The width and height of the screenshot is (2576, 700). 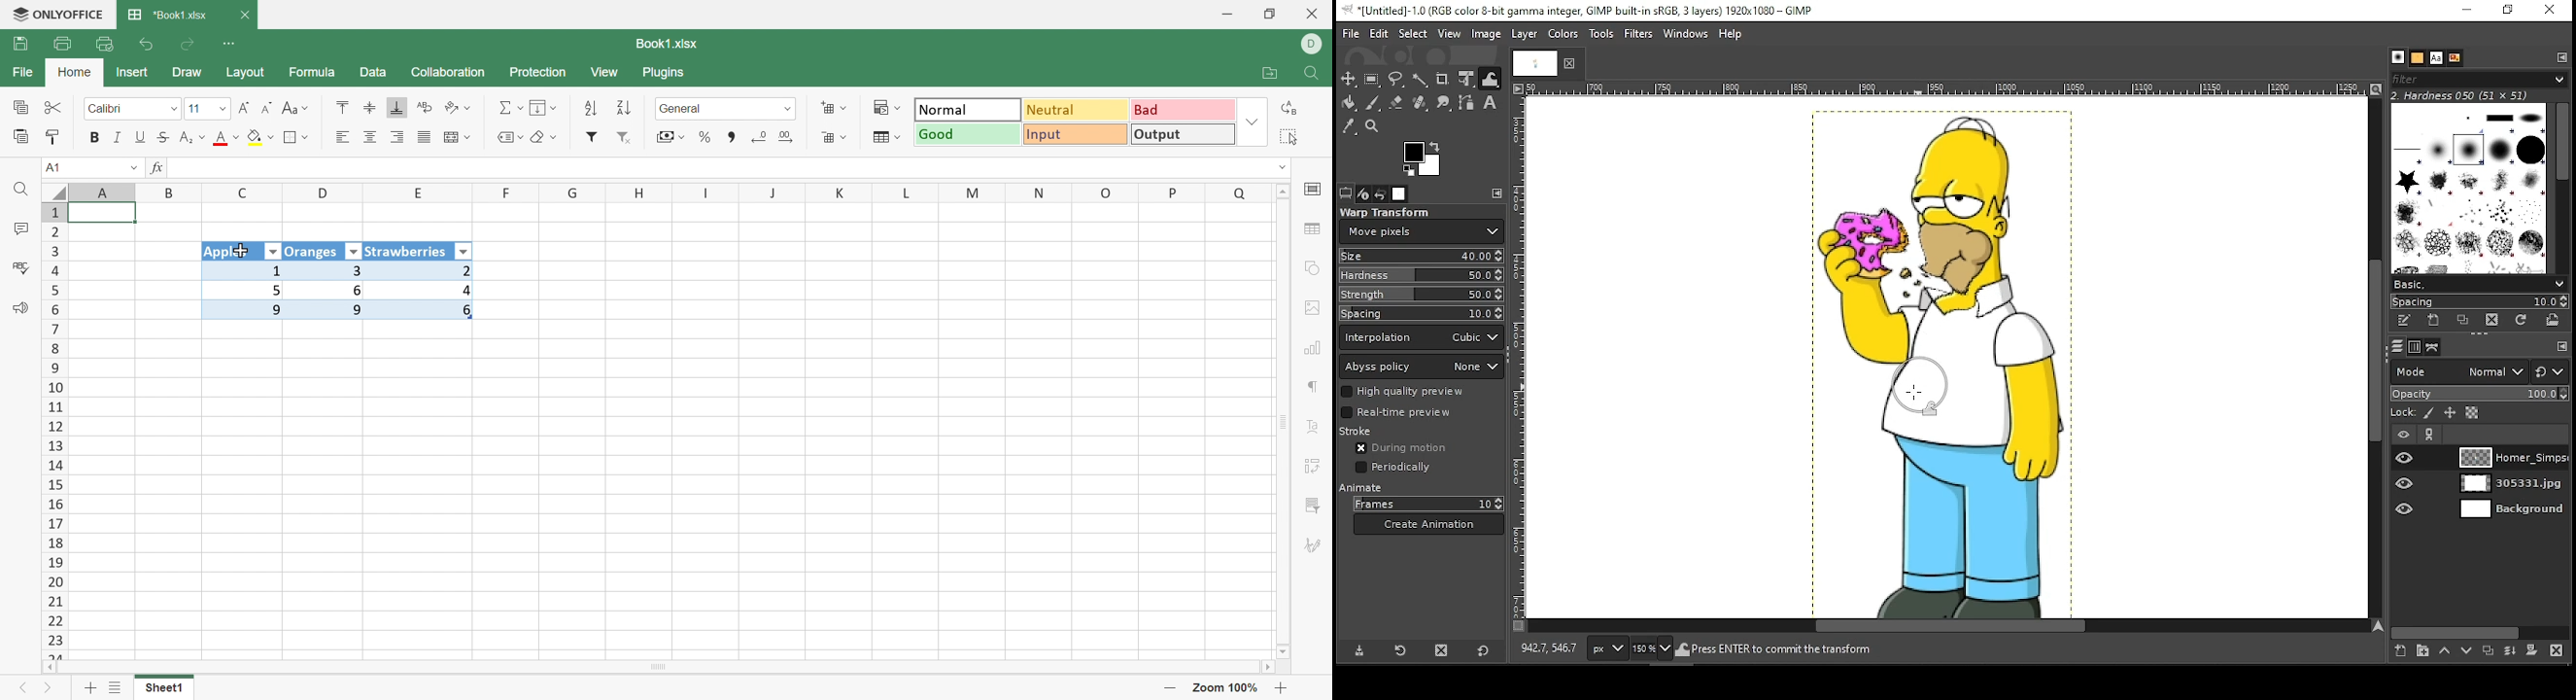 I want to click on P, so click(x=1174, y=192).